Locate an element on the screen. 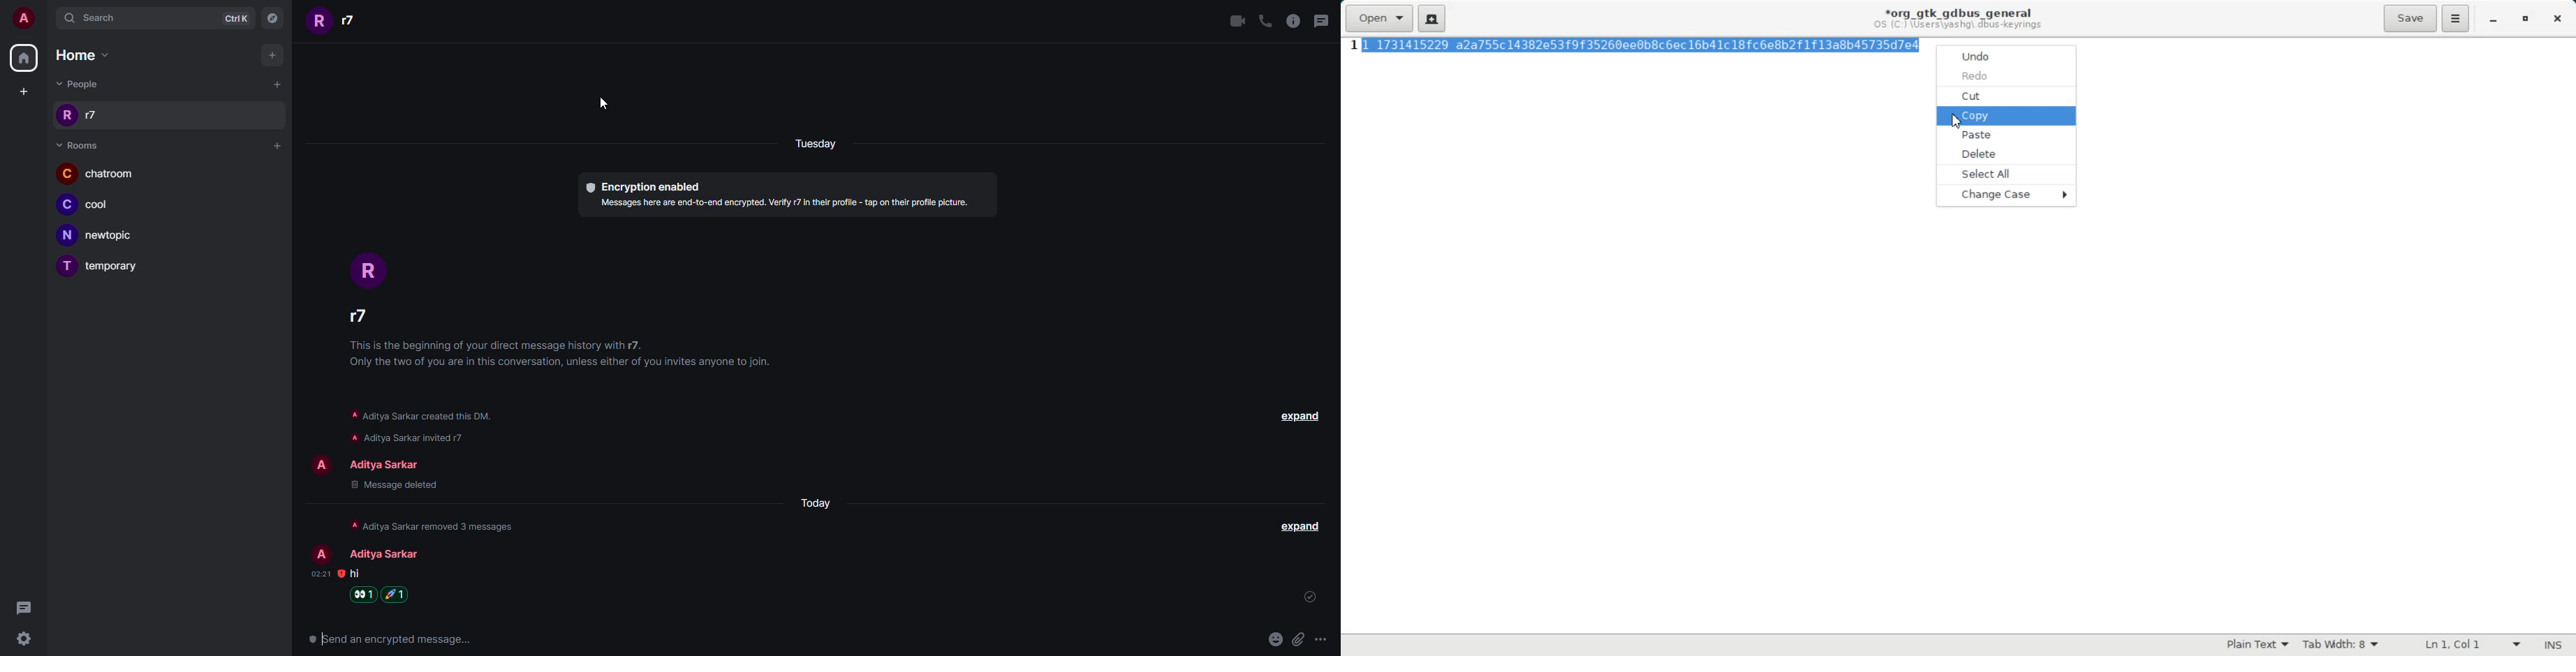 The height and width of the screenshot is (672, 2576). expand is located at coordinates (1295, 415).